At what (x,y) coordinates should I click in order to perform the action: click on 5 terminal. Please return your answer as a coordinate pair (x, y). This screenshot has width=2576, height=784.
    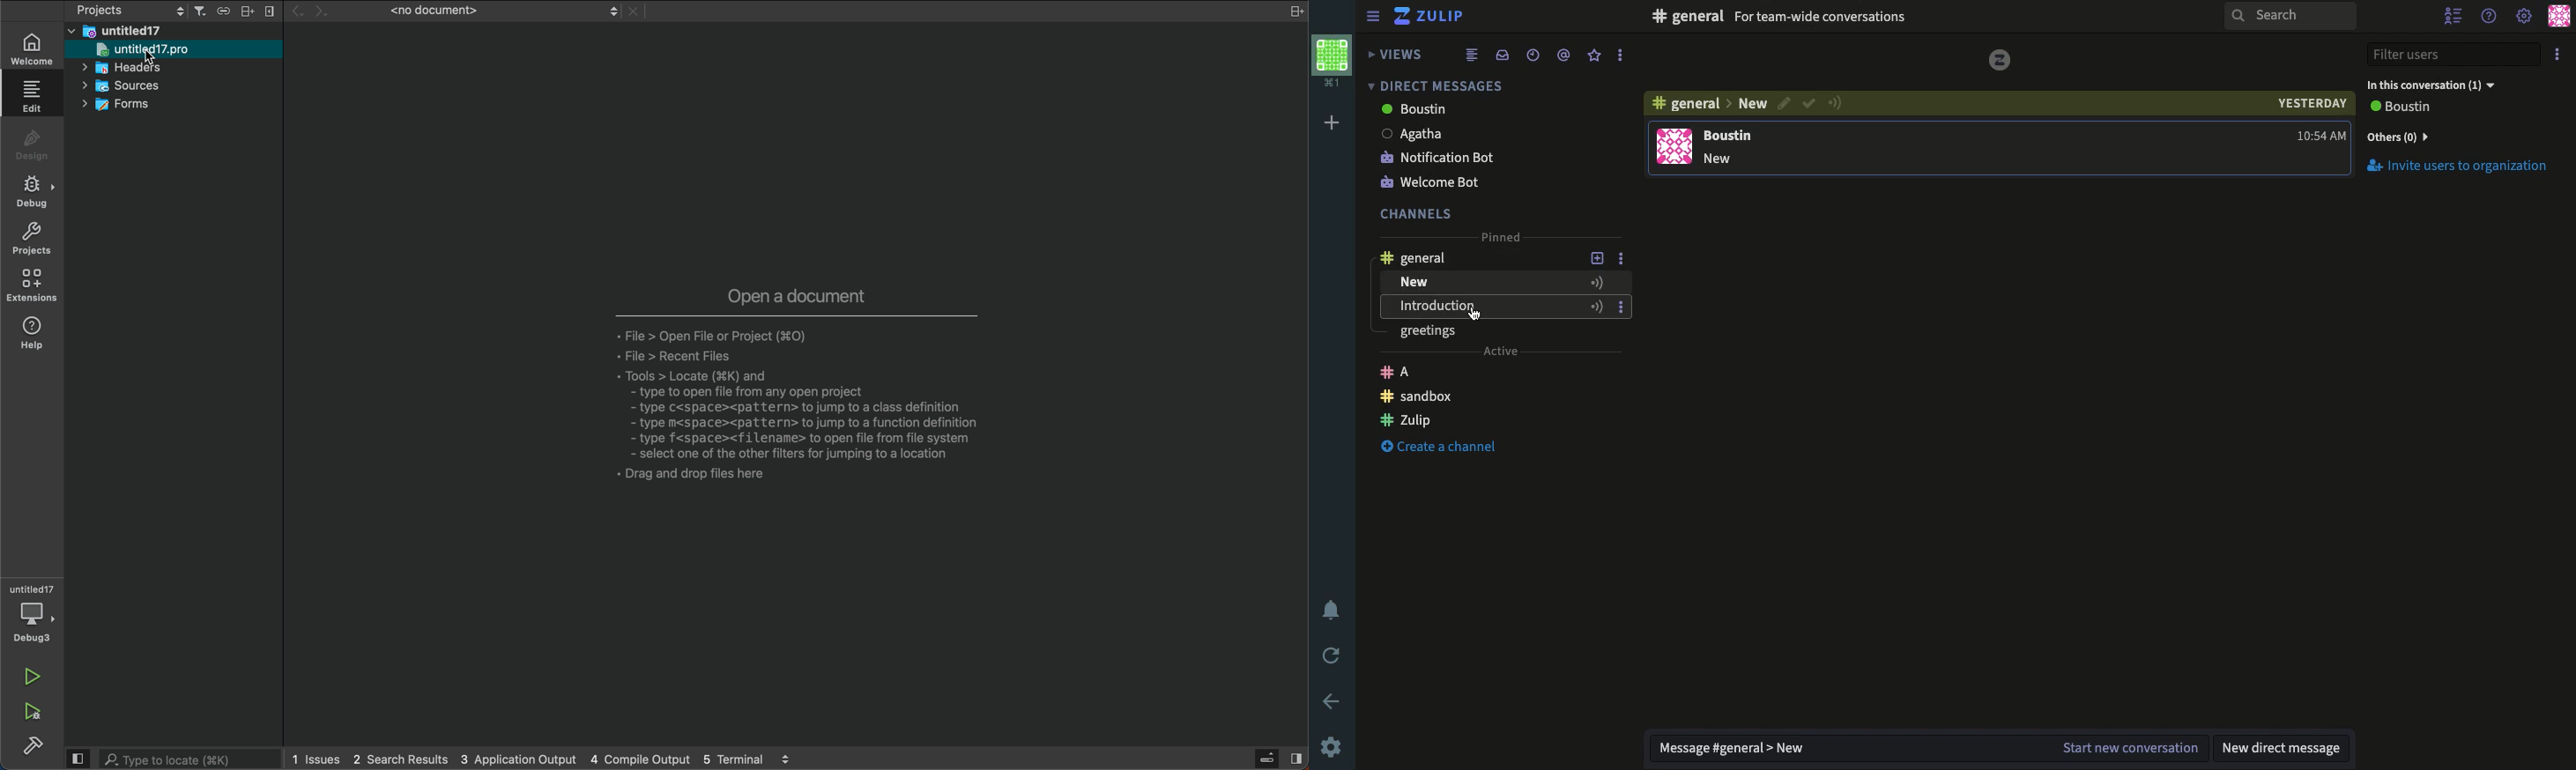
    Looking at the image, I should click on (750, 760).